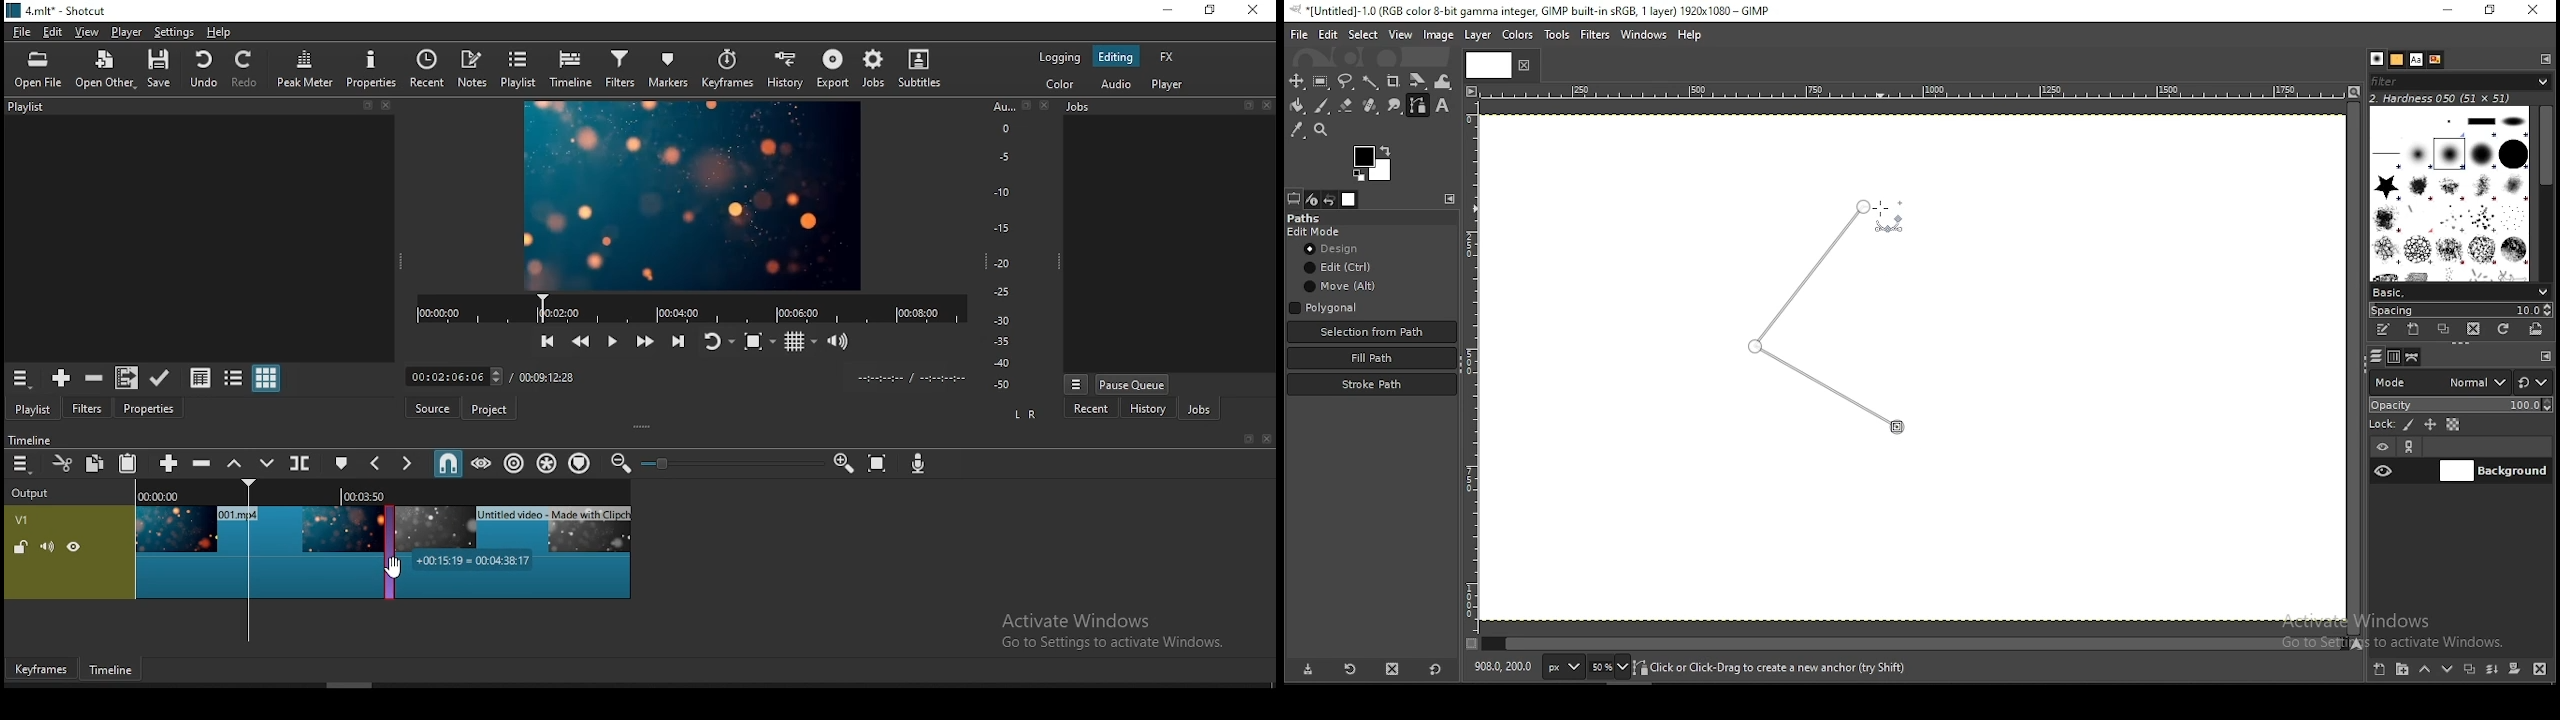 The width and height of the screenshot is (2576, 728). I want to click on video clip, so click(255, 550).